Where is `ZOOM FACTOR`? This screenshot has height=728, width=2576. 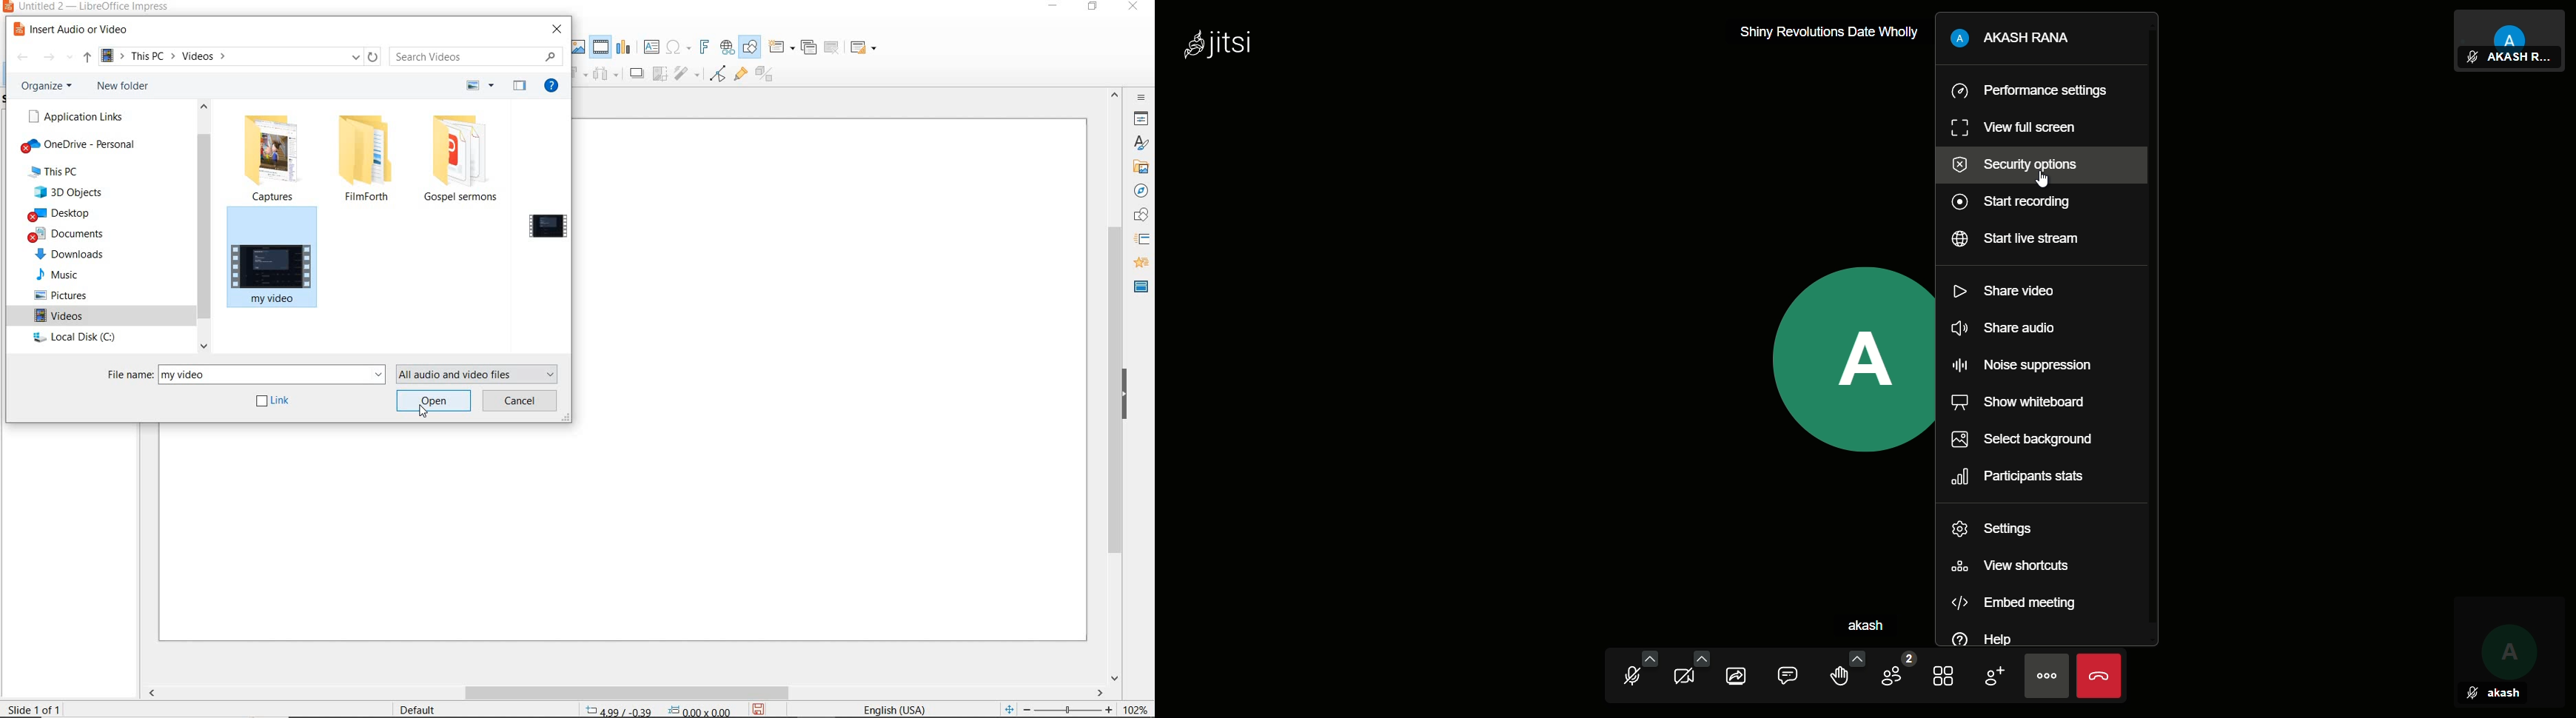
ZOOM FACTOR is located at coordinates (1137, 706).